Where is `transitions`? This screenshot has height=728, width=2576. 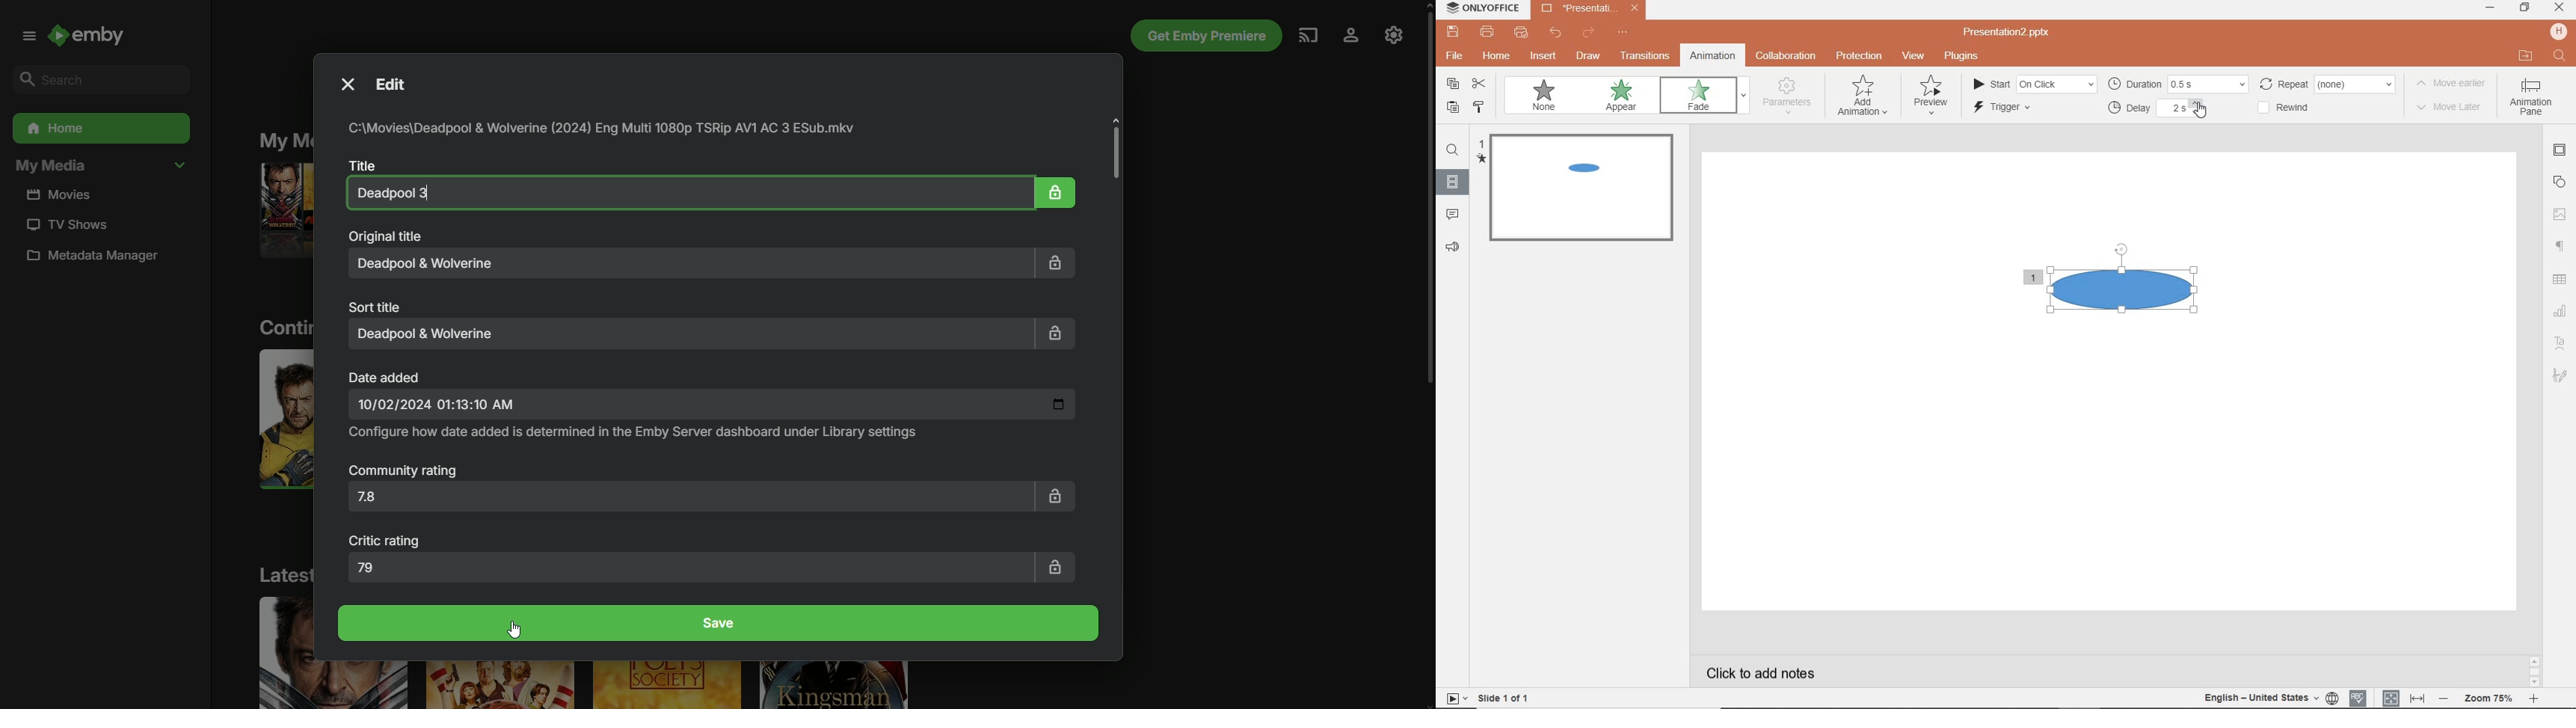
transitions is located at coordinates (1645, 56).